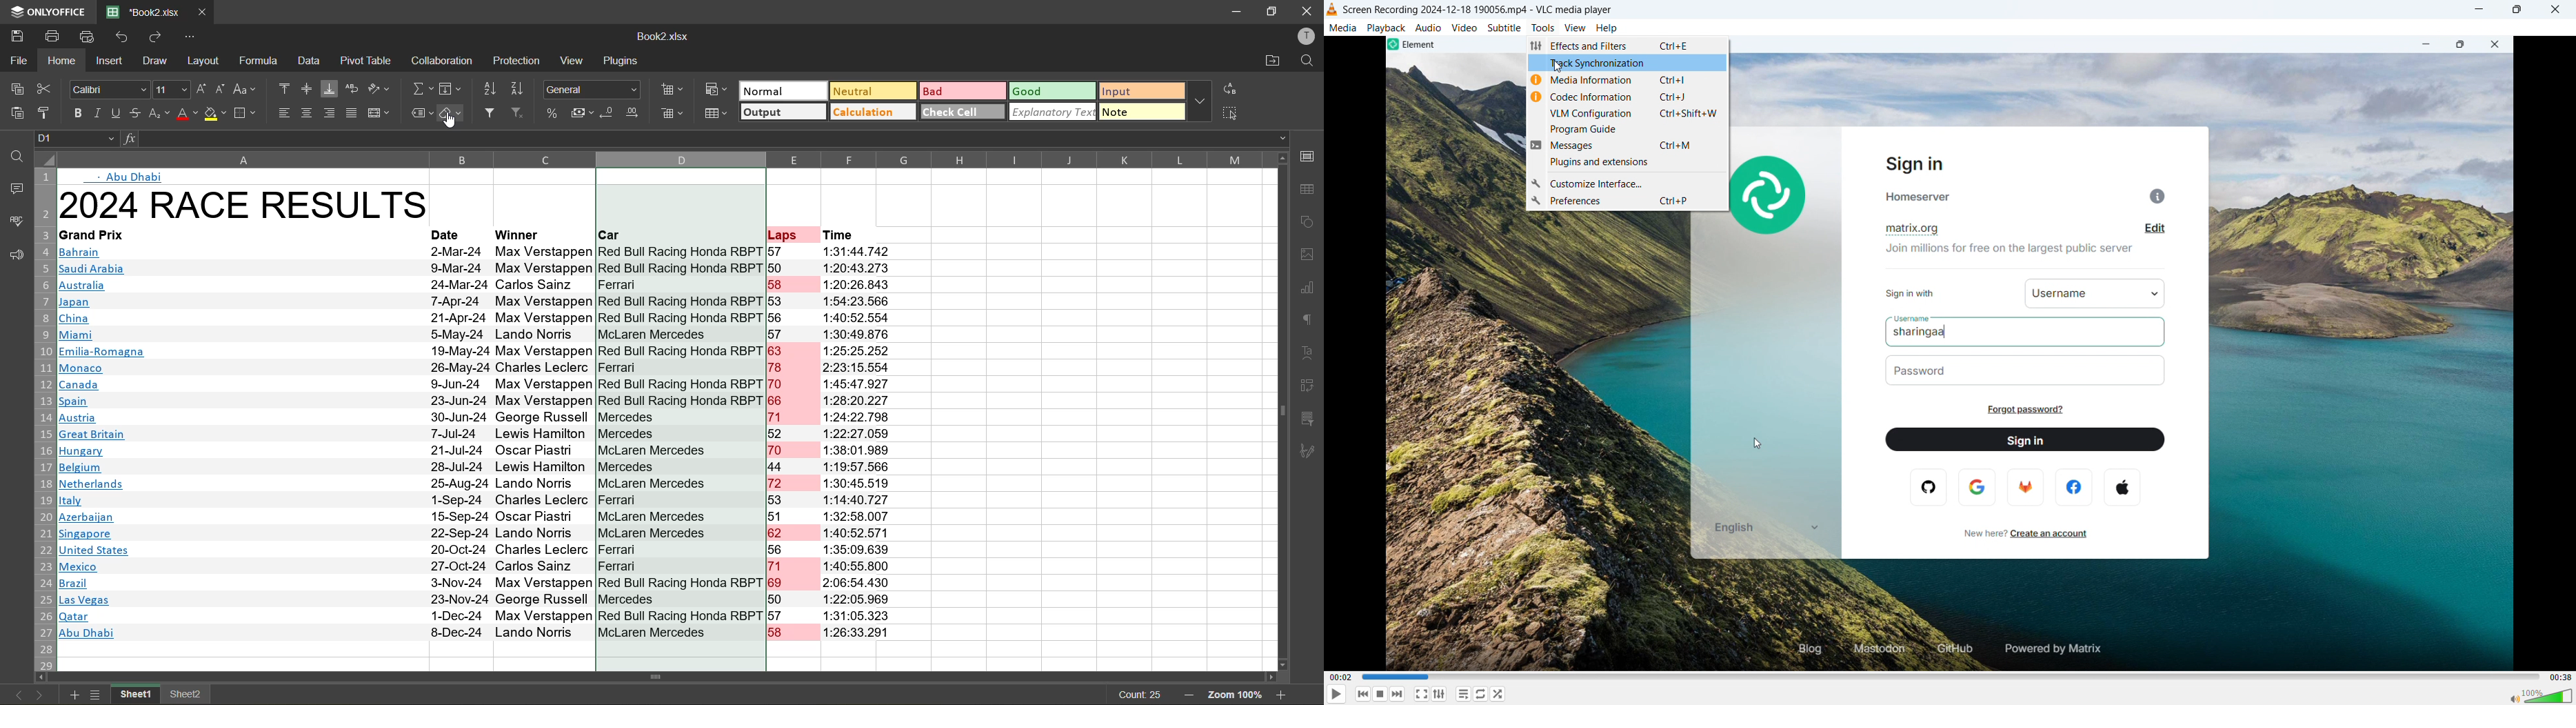 Image resolution: width=2576 pixels, height=728 pixels. Describe the element at coordinates (518, 90) in the screenshot. I see `sort descending` at that location.